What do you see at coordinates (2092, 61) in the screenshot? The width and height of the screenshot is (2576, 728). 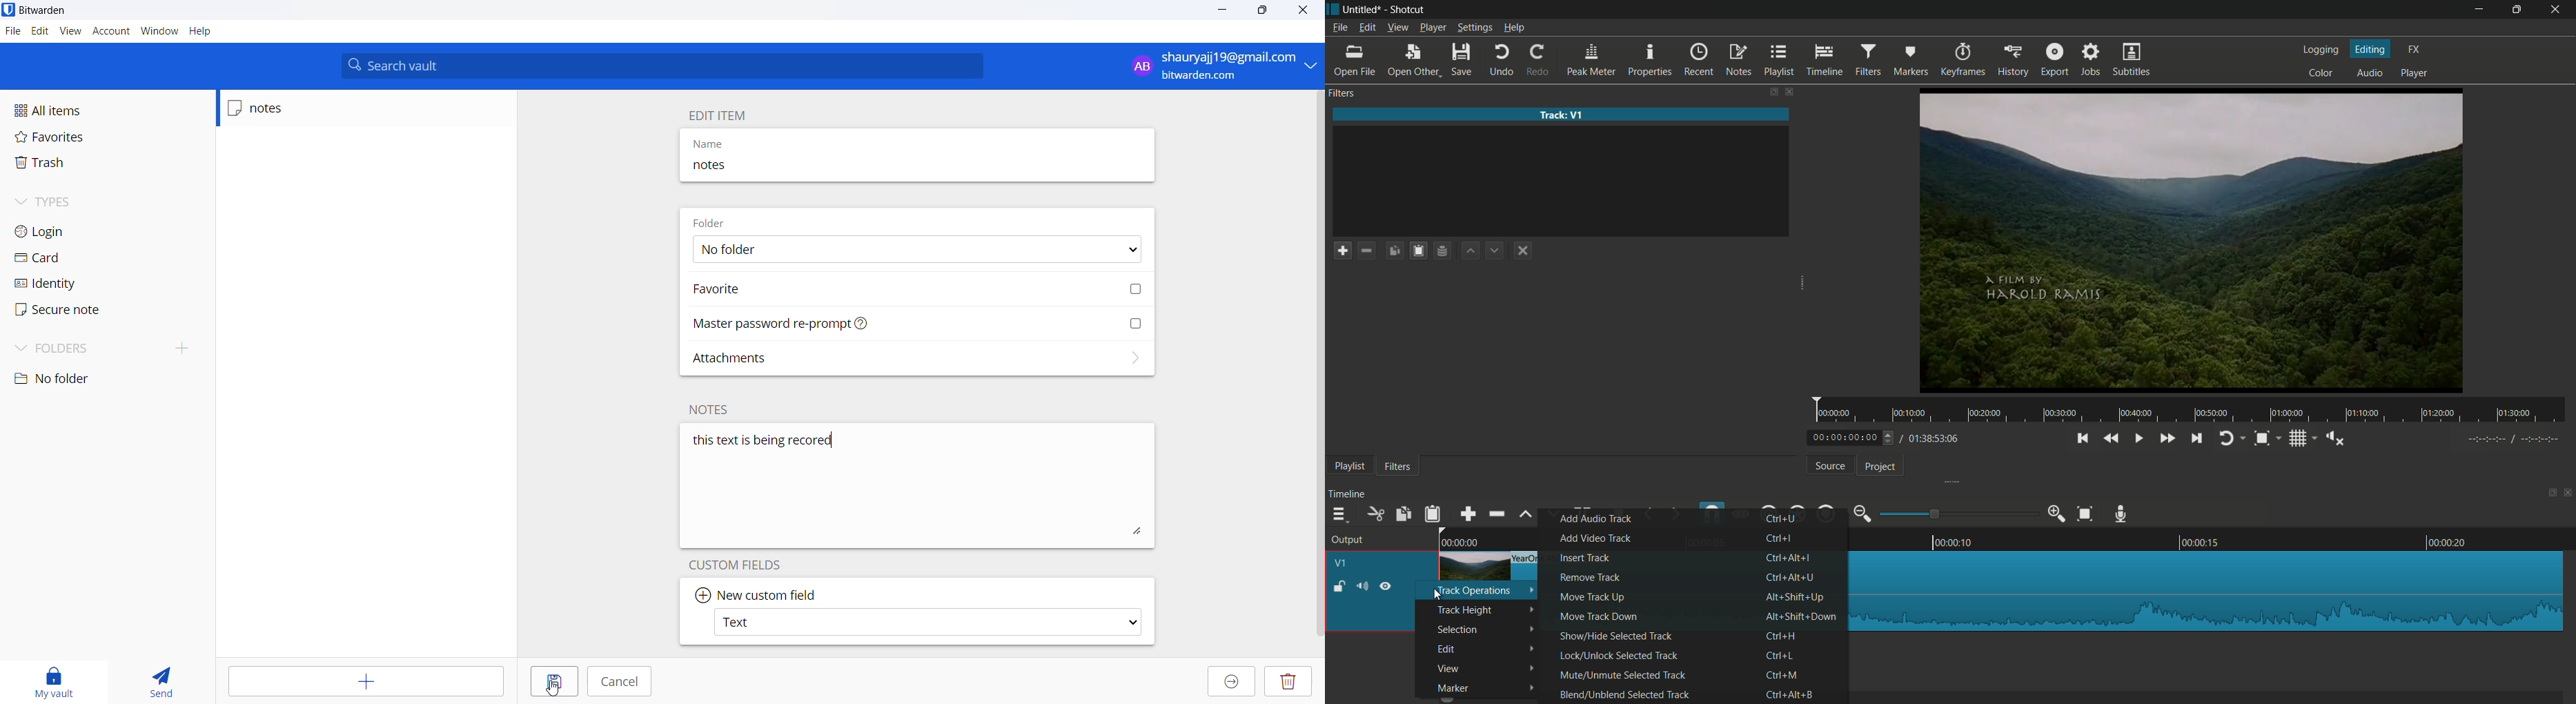 I see `jobs` at bounding box center [2092, 61].